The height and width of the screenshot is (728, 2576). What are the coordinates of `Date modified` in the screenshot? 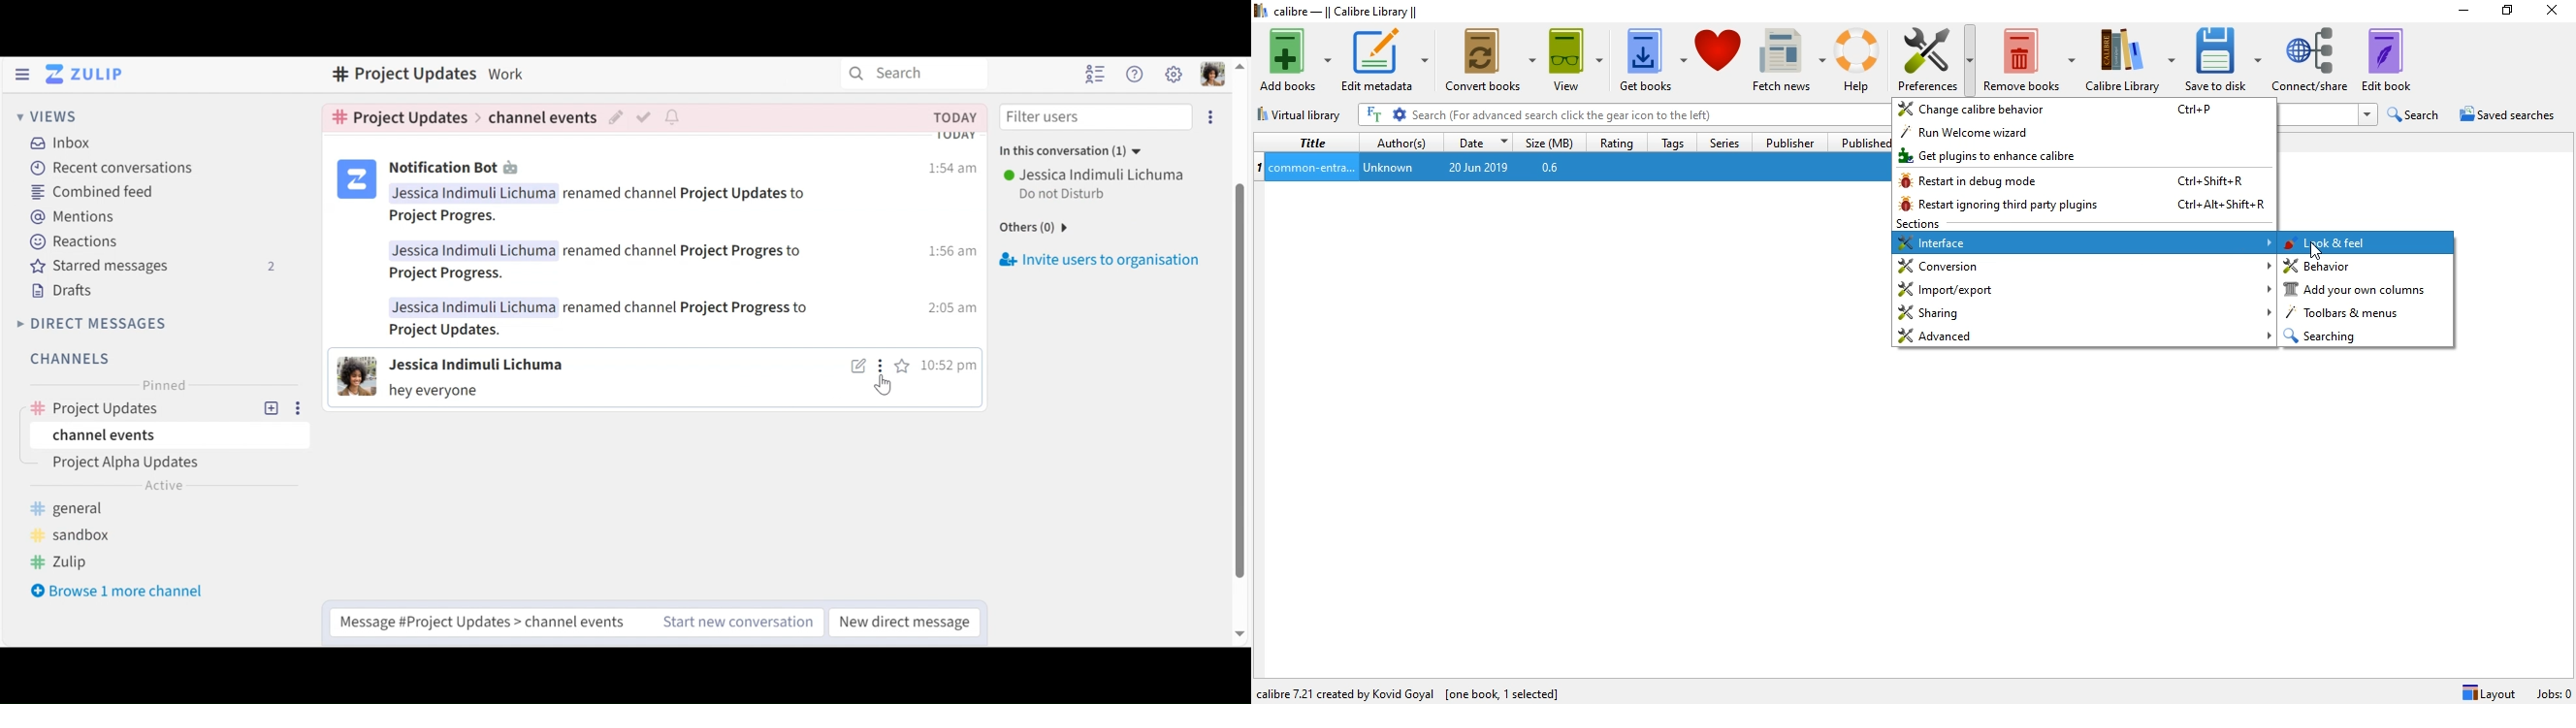 It's located at (953, 117).